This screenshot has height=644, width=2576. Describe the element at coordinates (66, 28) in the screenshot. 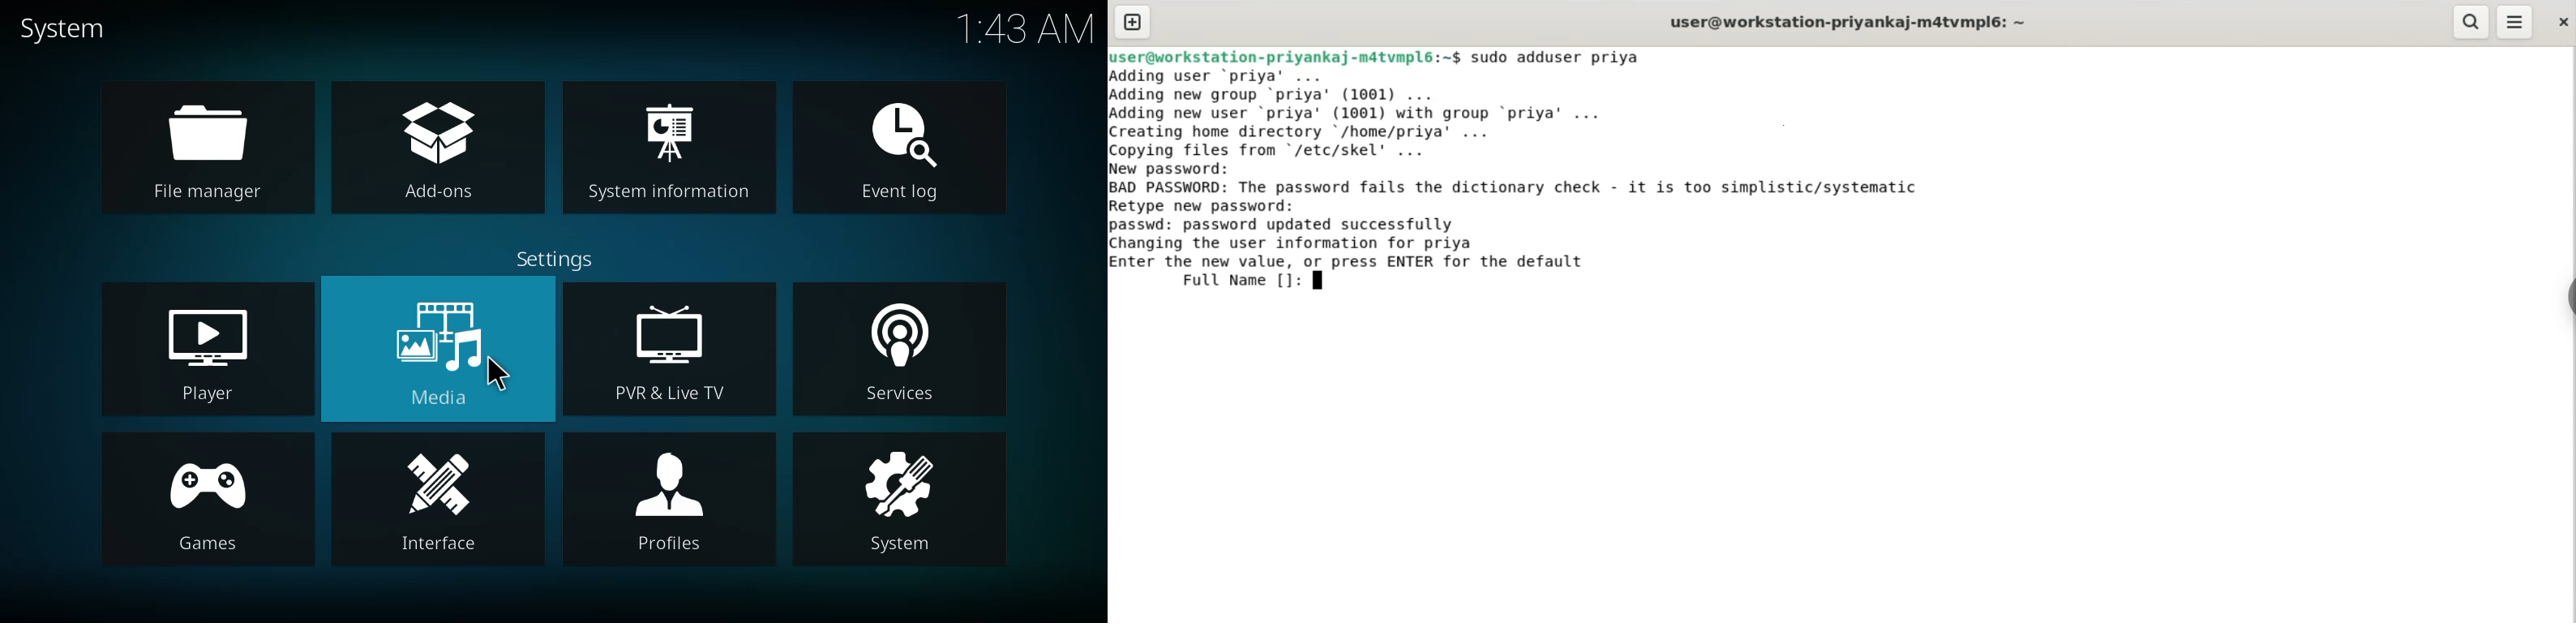

I see `system` at that location.